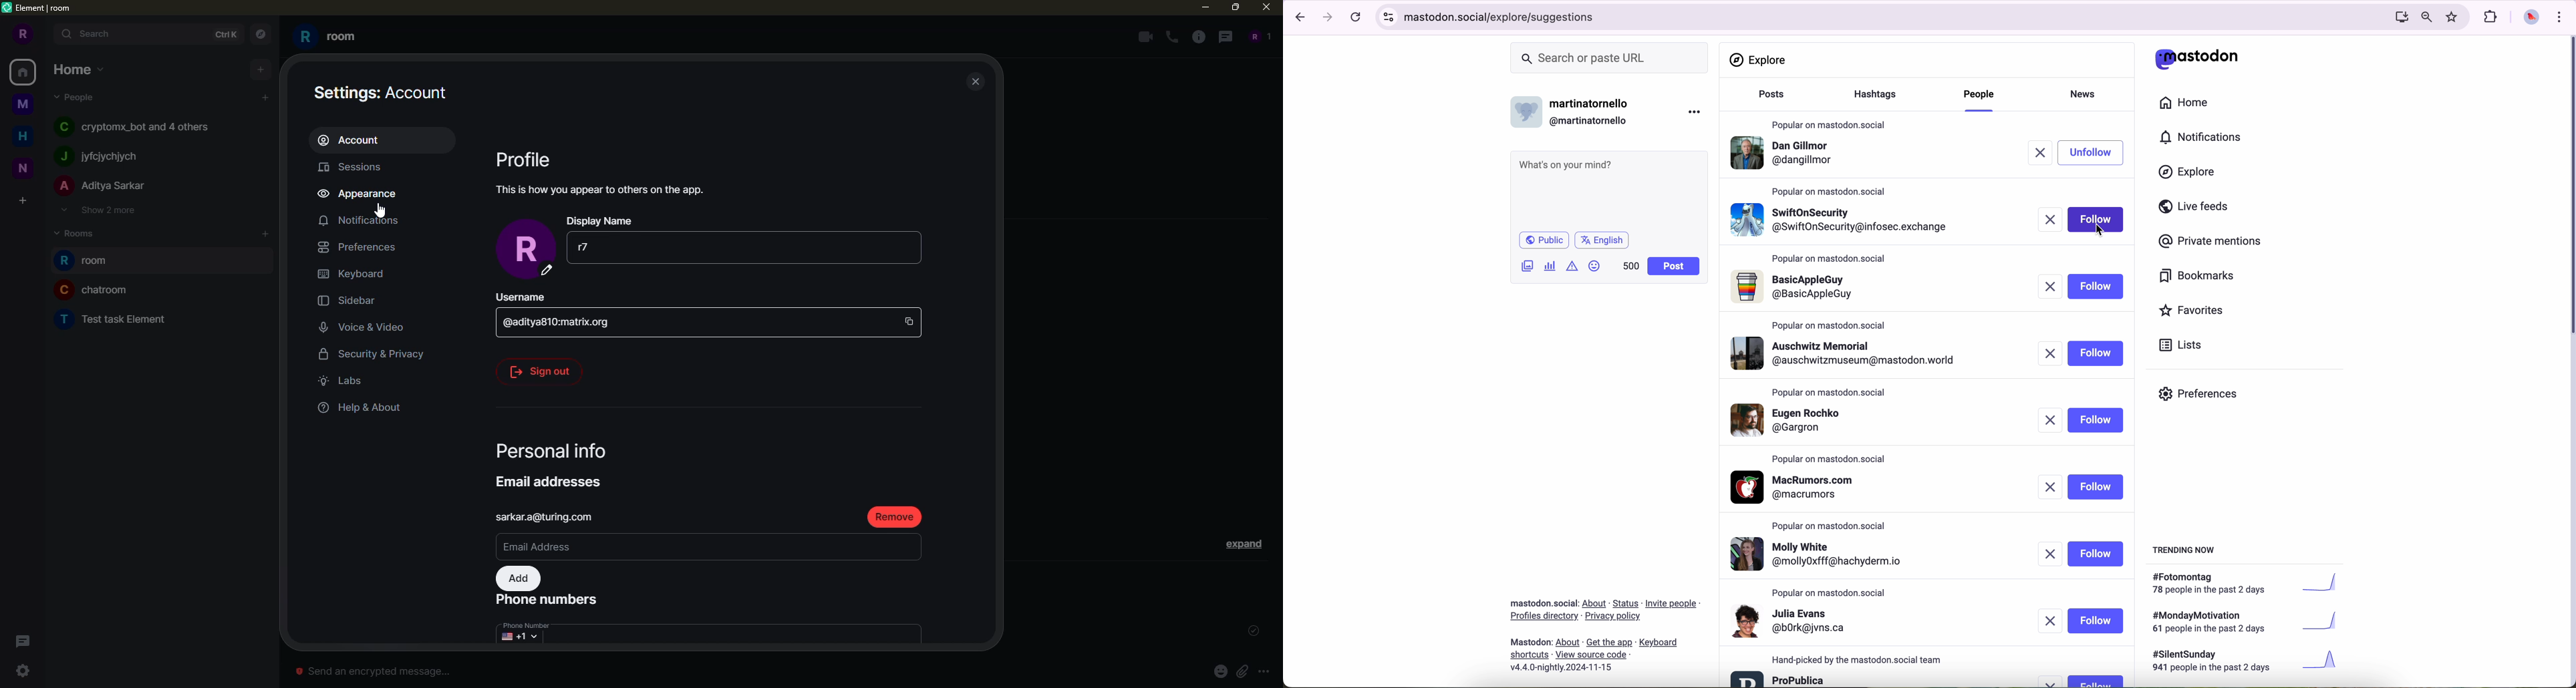  I want to click on #fotomontag, so click(2252, 584).